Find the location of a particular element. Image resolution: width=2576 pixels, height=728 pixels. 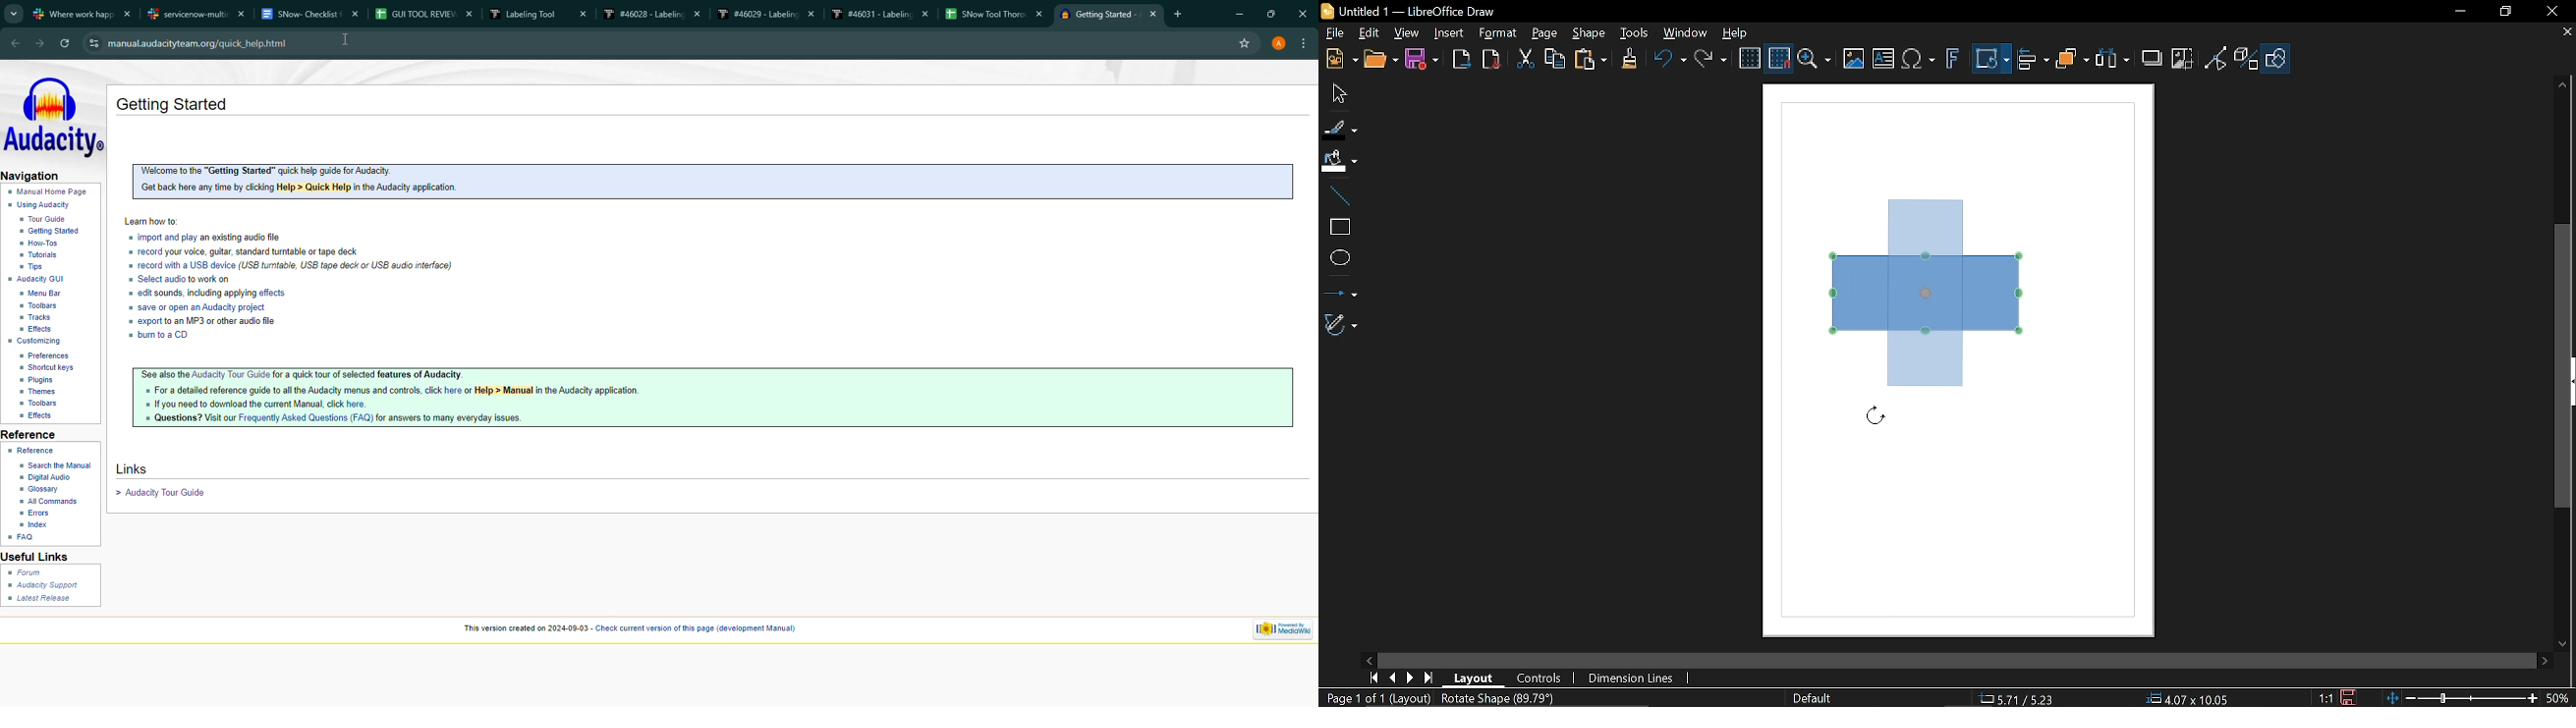

Move down is located at coordinates (2566, 644).